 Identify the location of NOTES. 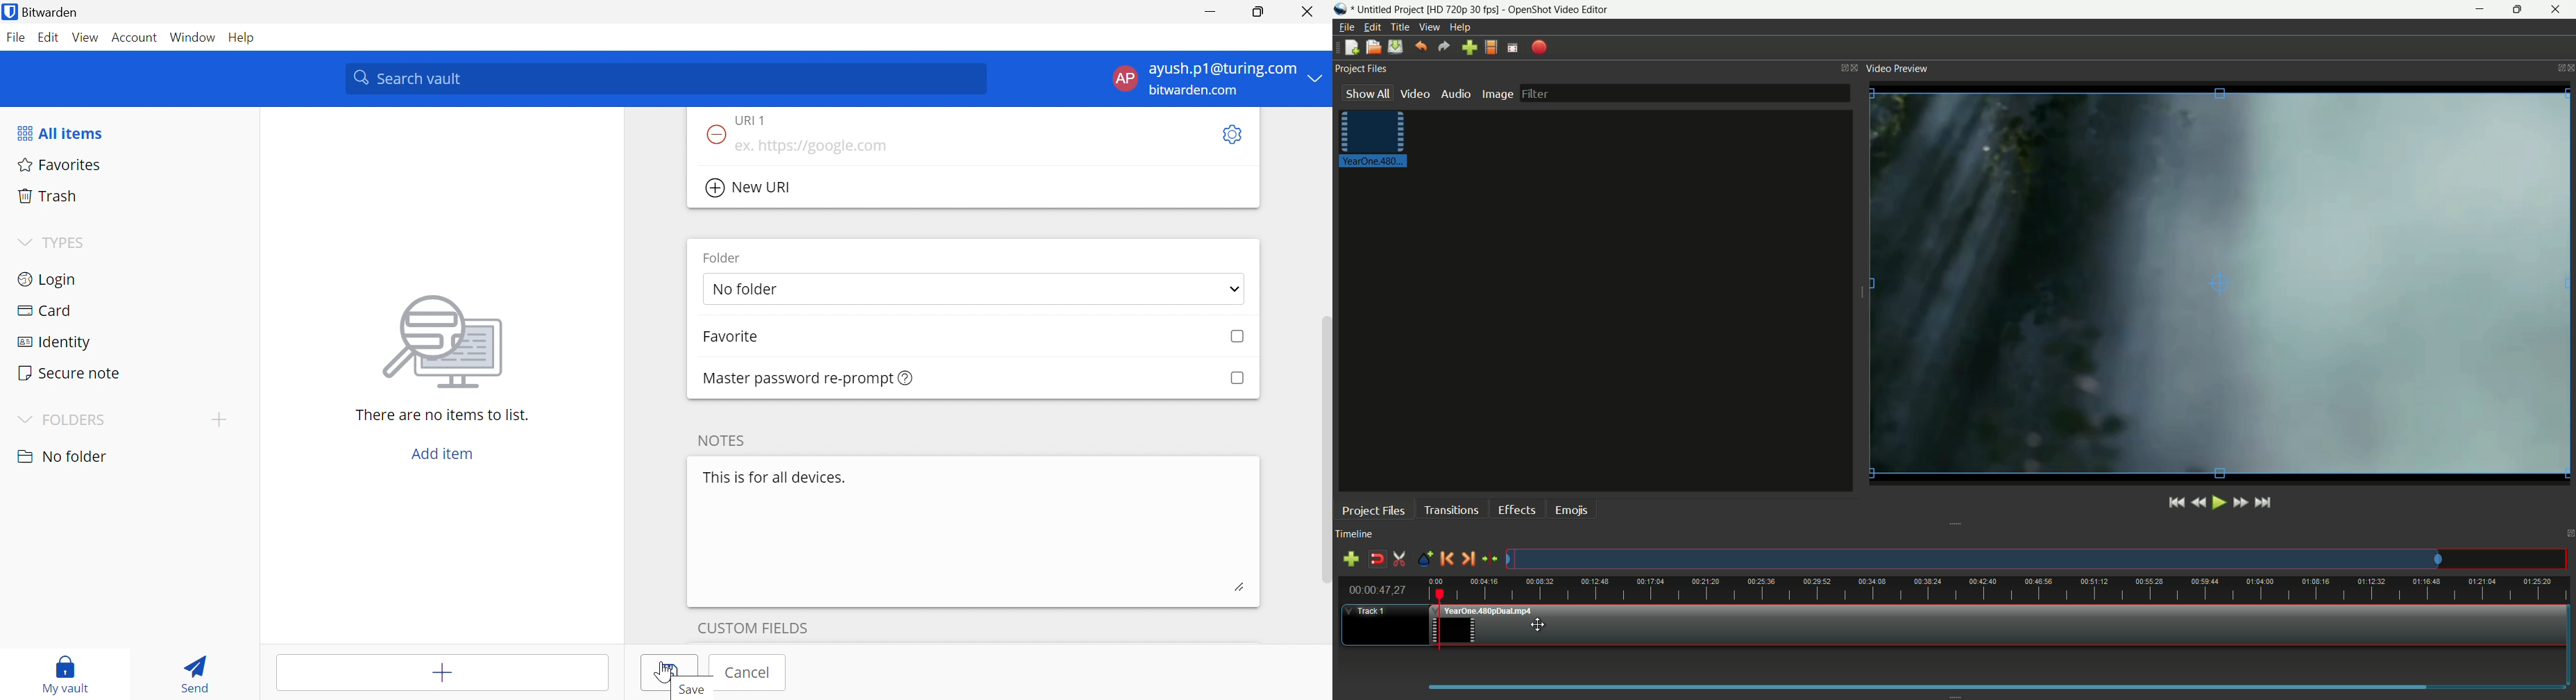
(719, 440).